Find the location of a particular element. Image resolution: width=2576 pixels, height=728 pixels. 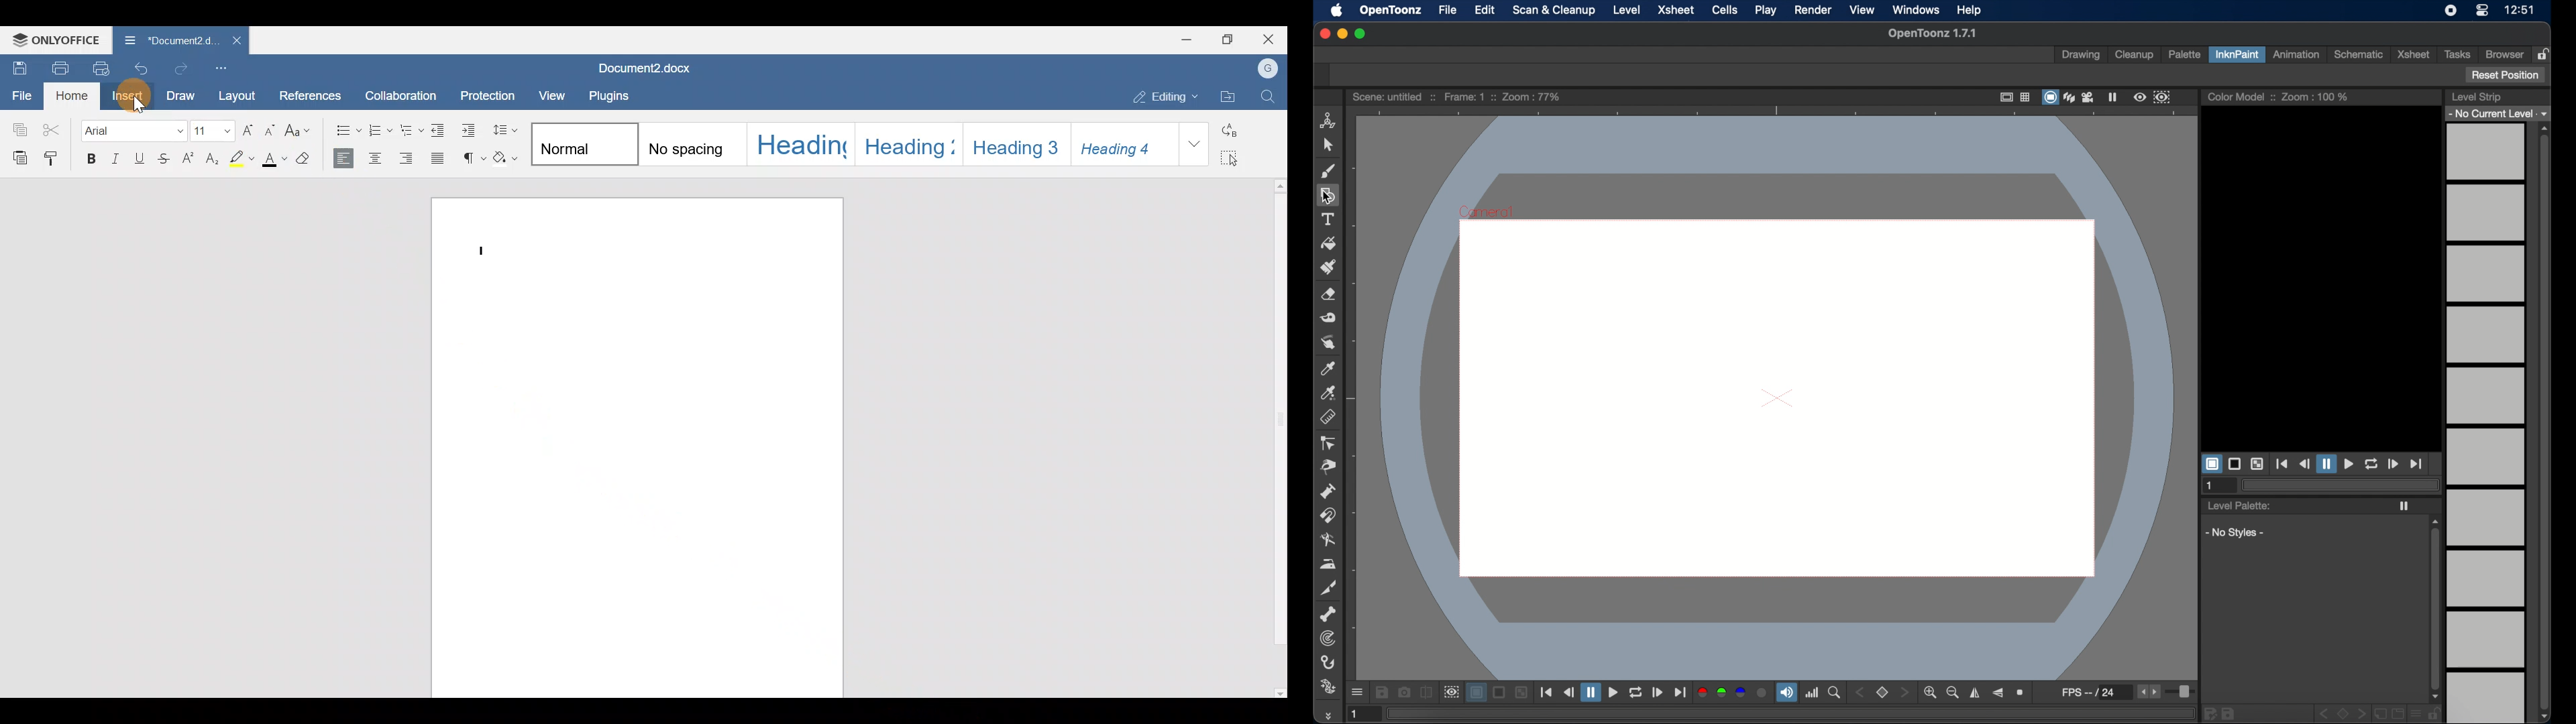

Italic is located at coordinates (116, 158).